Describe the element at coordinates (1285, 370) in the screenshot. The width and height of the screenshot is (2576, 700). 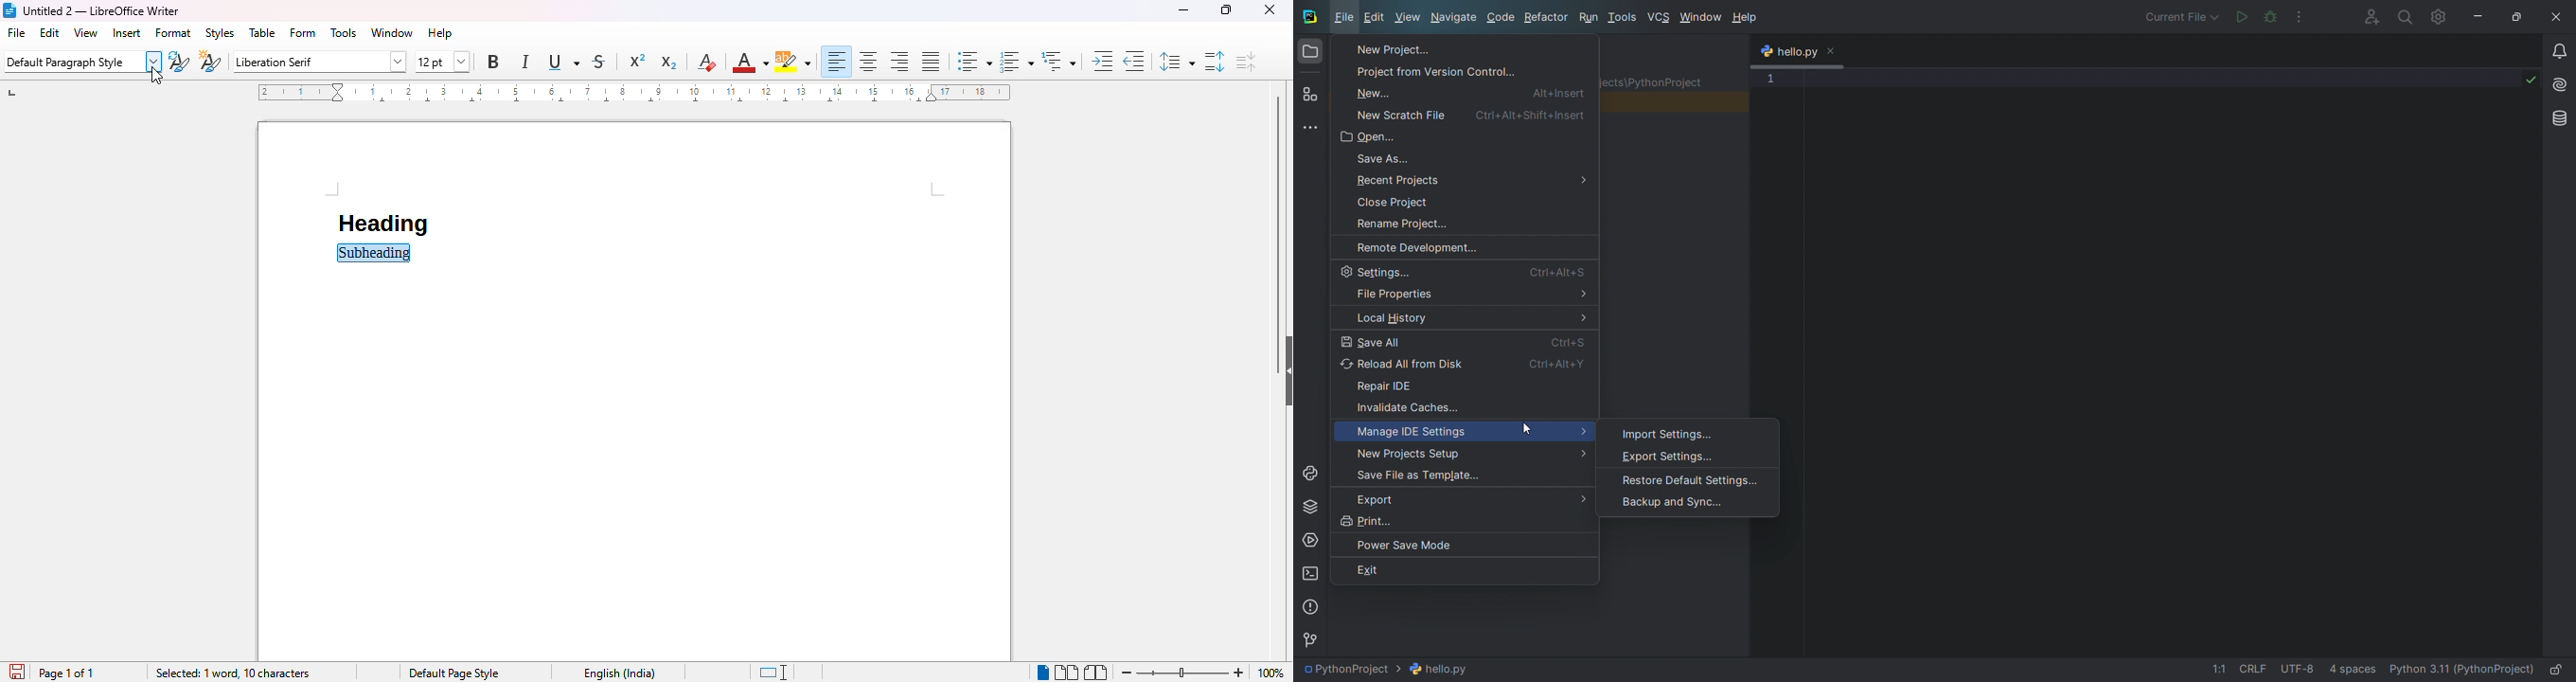
I see `show` at that location.